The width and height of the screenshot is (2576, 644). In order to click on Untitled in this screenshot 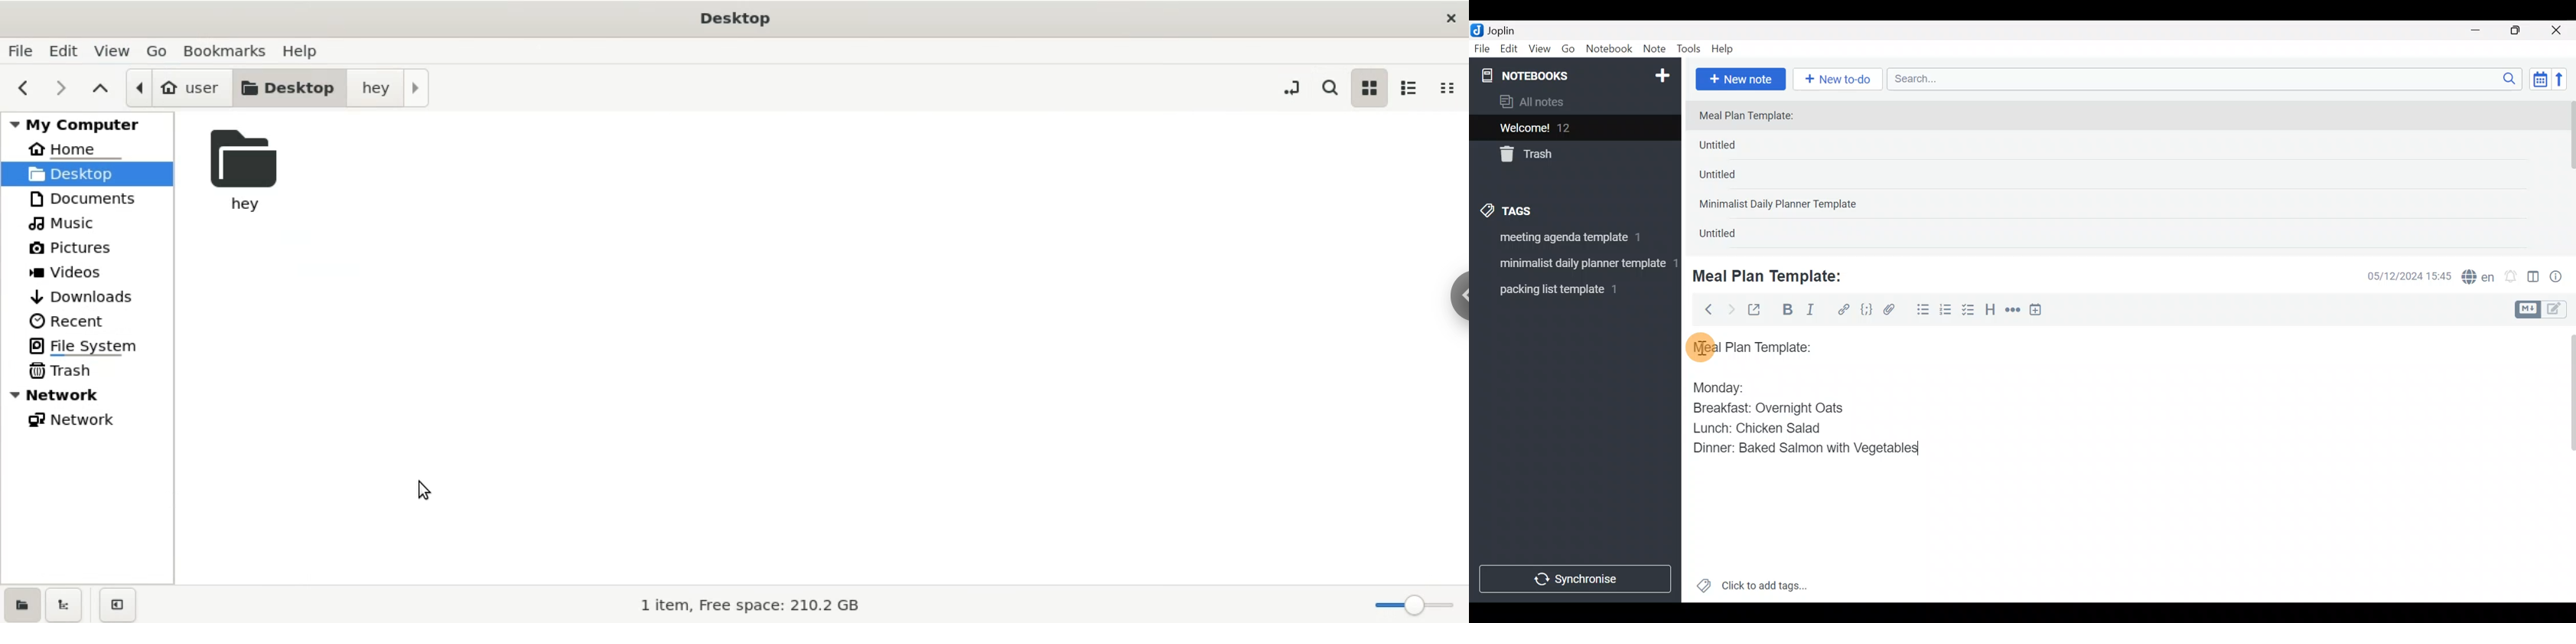, I will do `click(1731, 236)`.